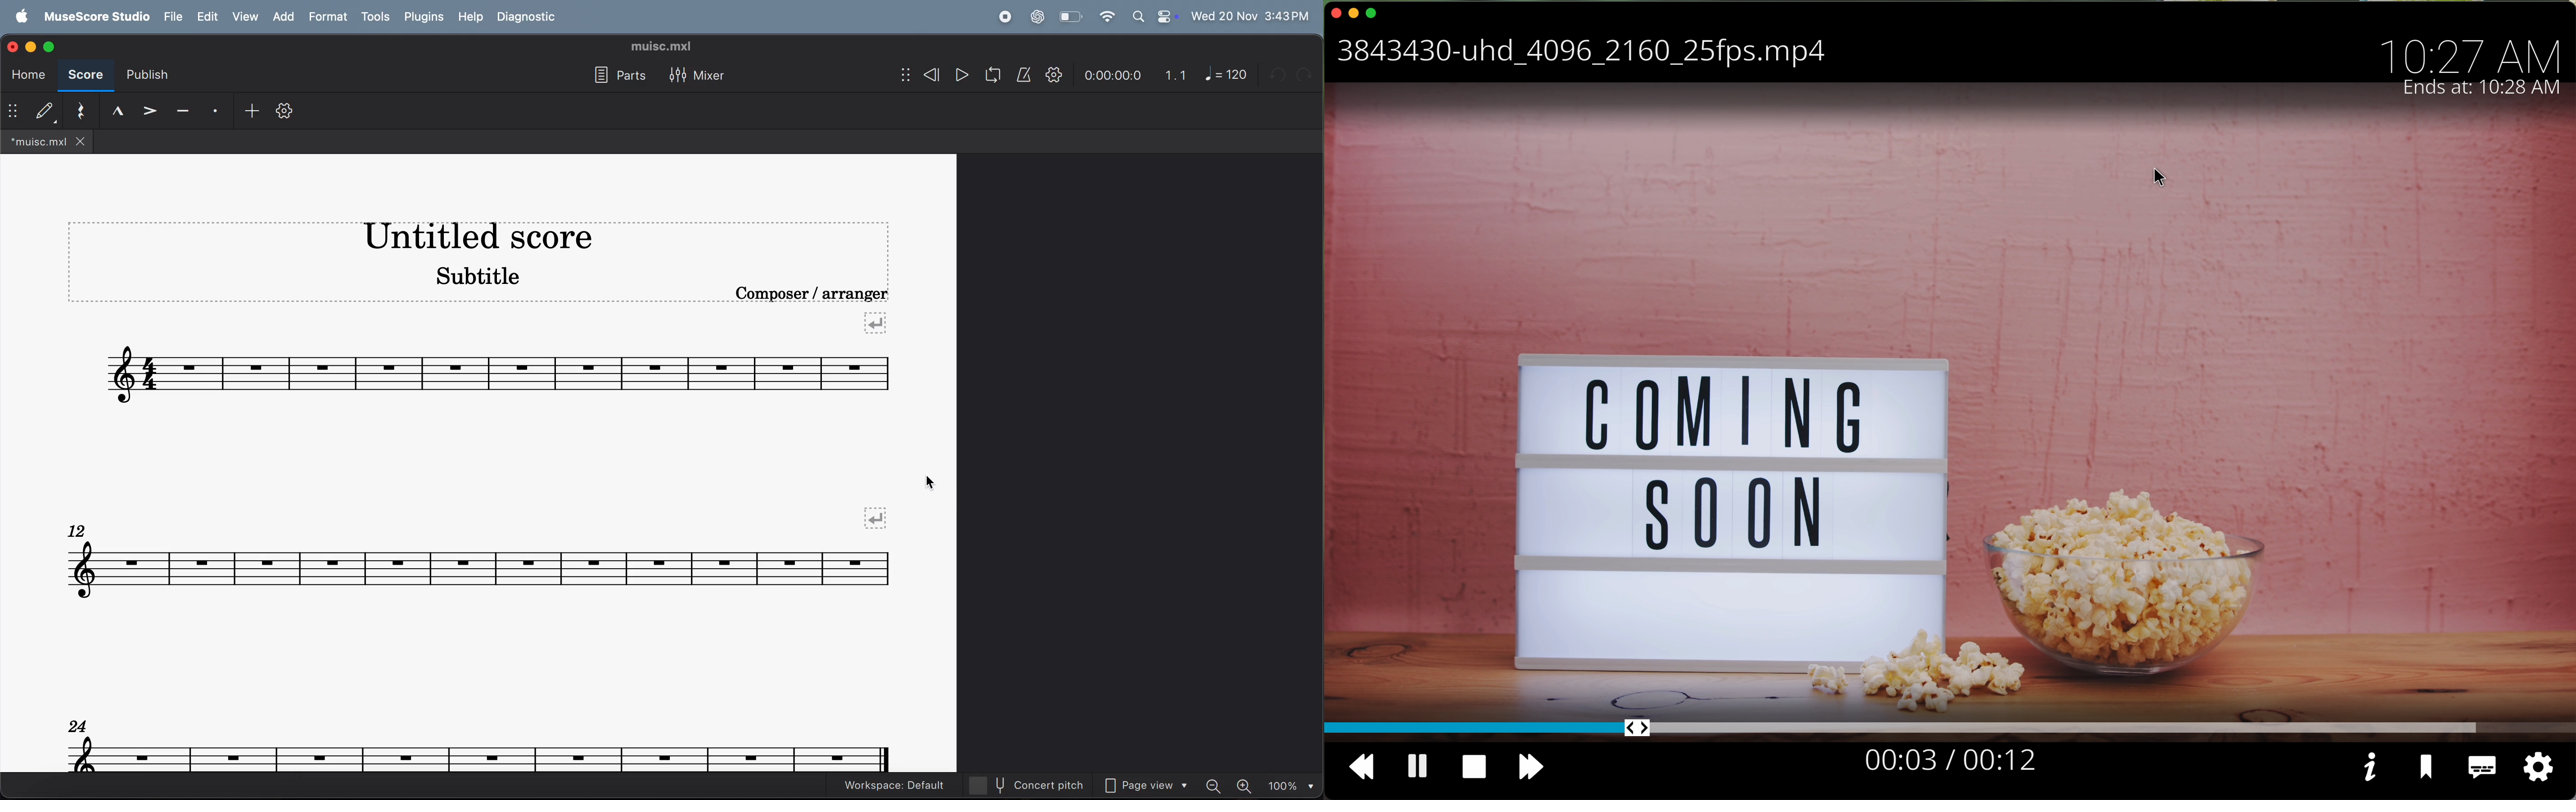  Describe the element at coordinates (152, 72) in the screenshot. I see `publish` at that location.